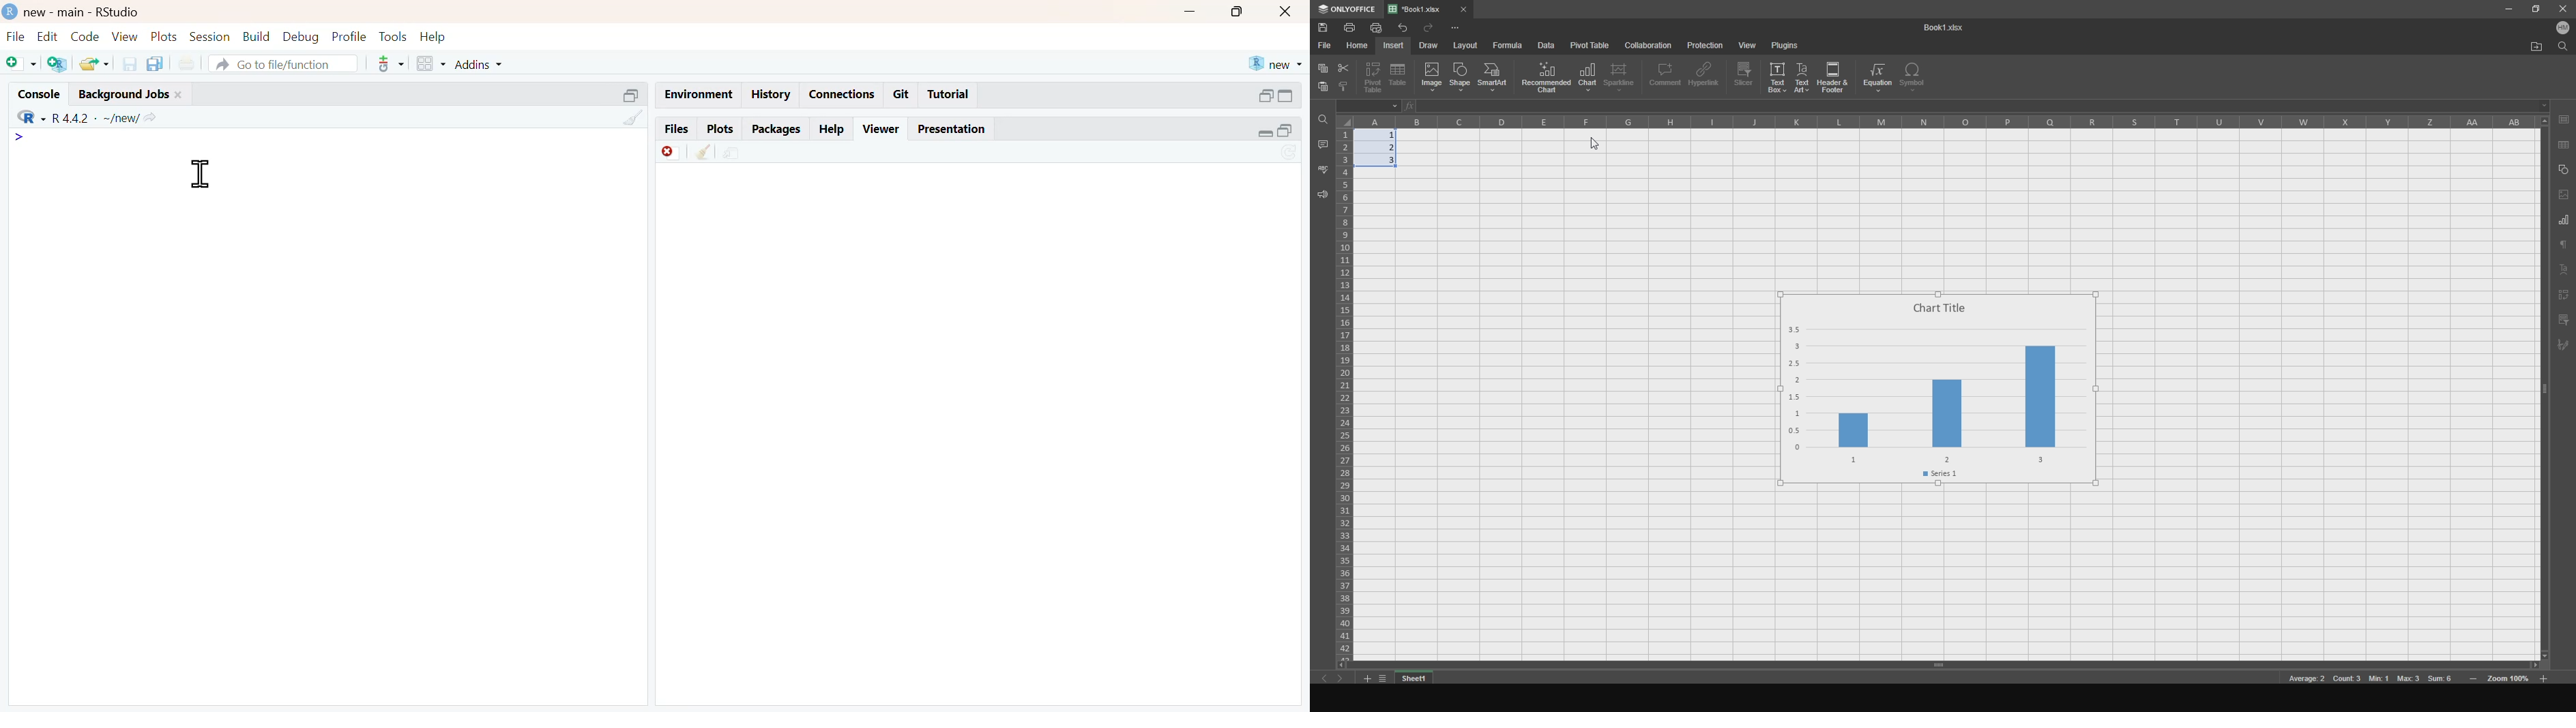 The height and width of the screenshot is (728, 2576). What do you see at coordinates (1345, 66) in the screenshot?
I see `cut` at bounding box center [1345, 66].